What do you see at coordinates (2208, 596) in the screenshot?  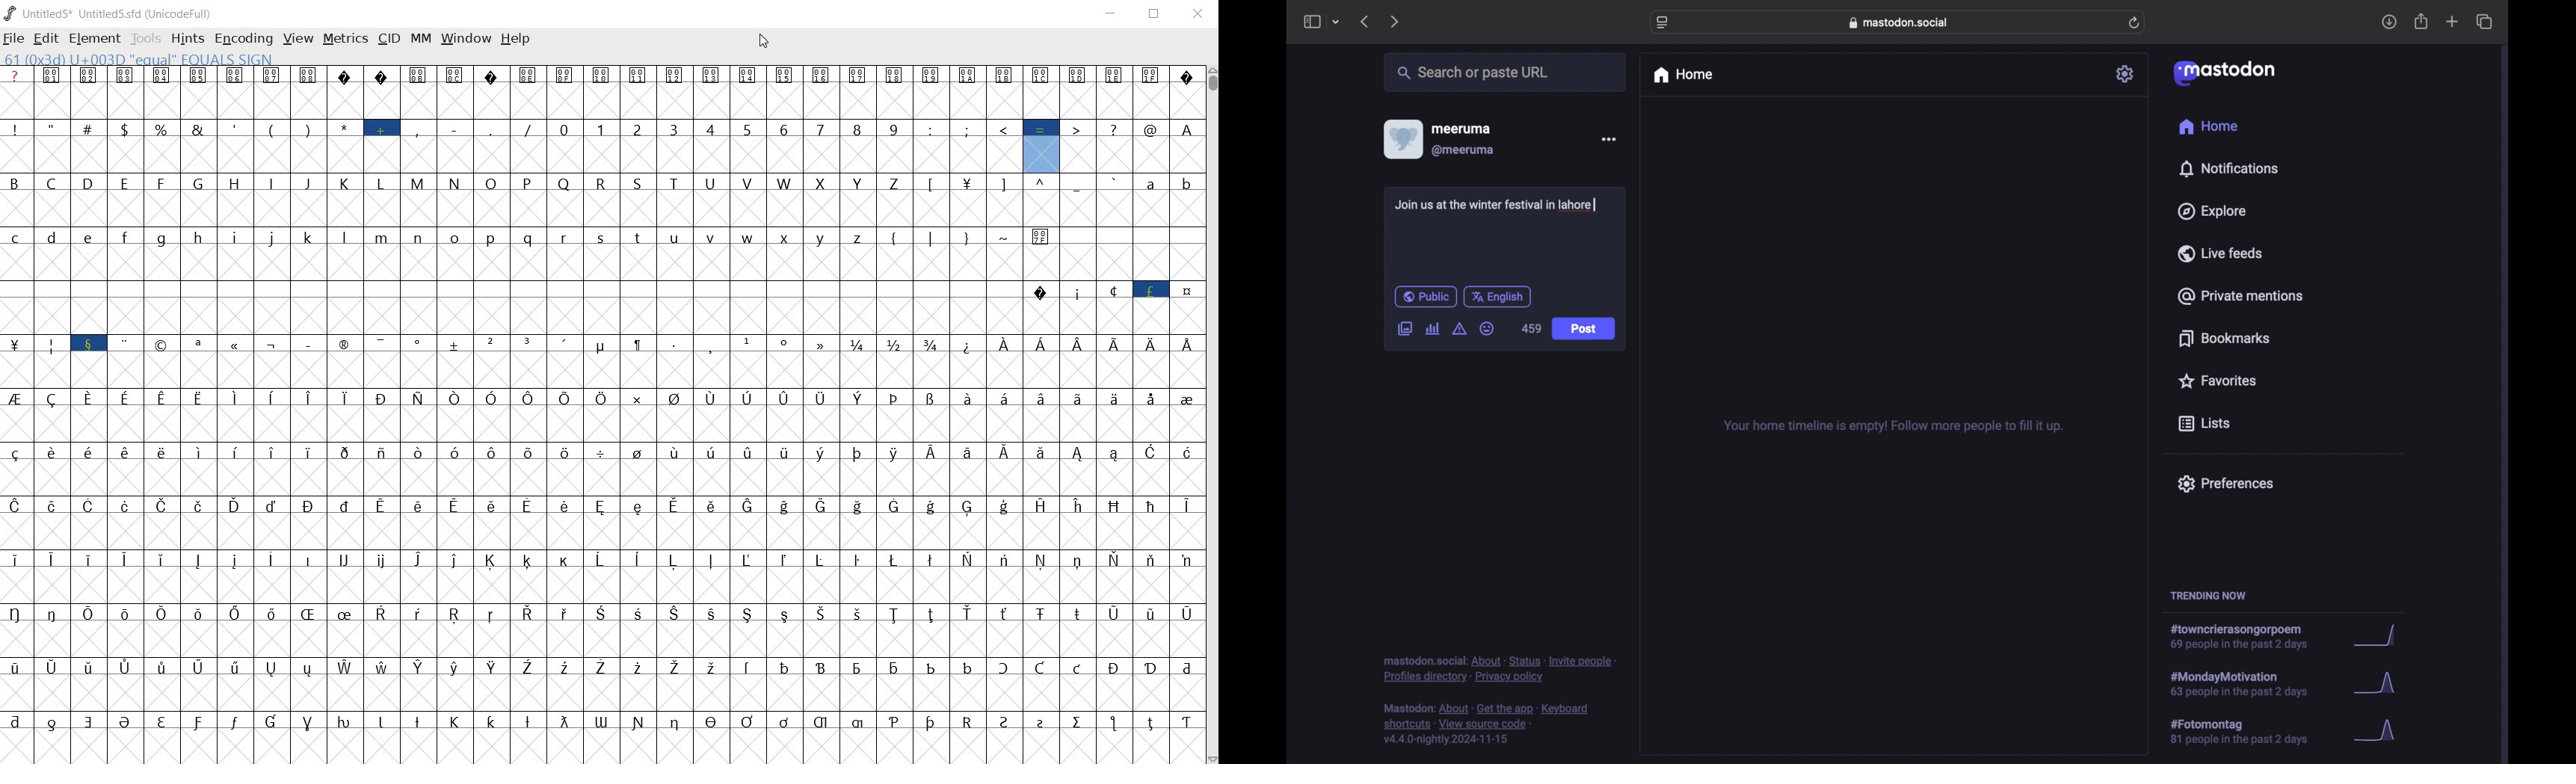 I see `trending now` at bounding box center [2208, 596].